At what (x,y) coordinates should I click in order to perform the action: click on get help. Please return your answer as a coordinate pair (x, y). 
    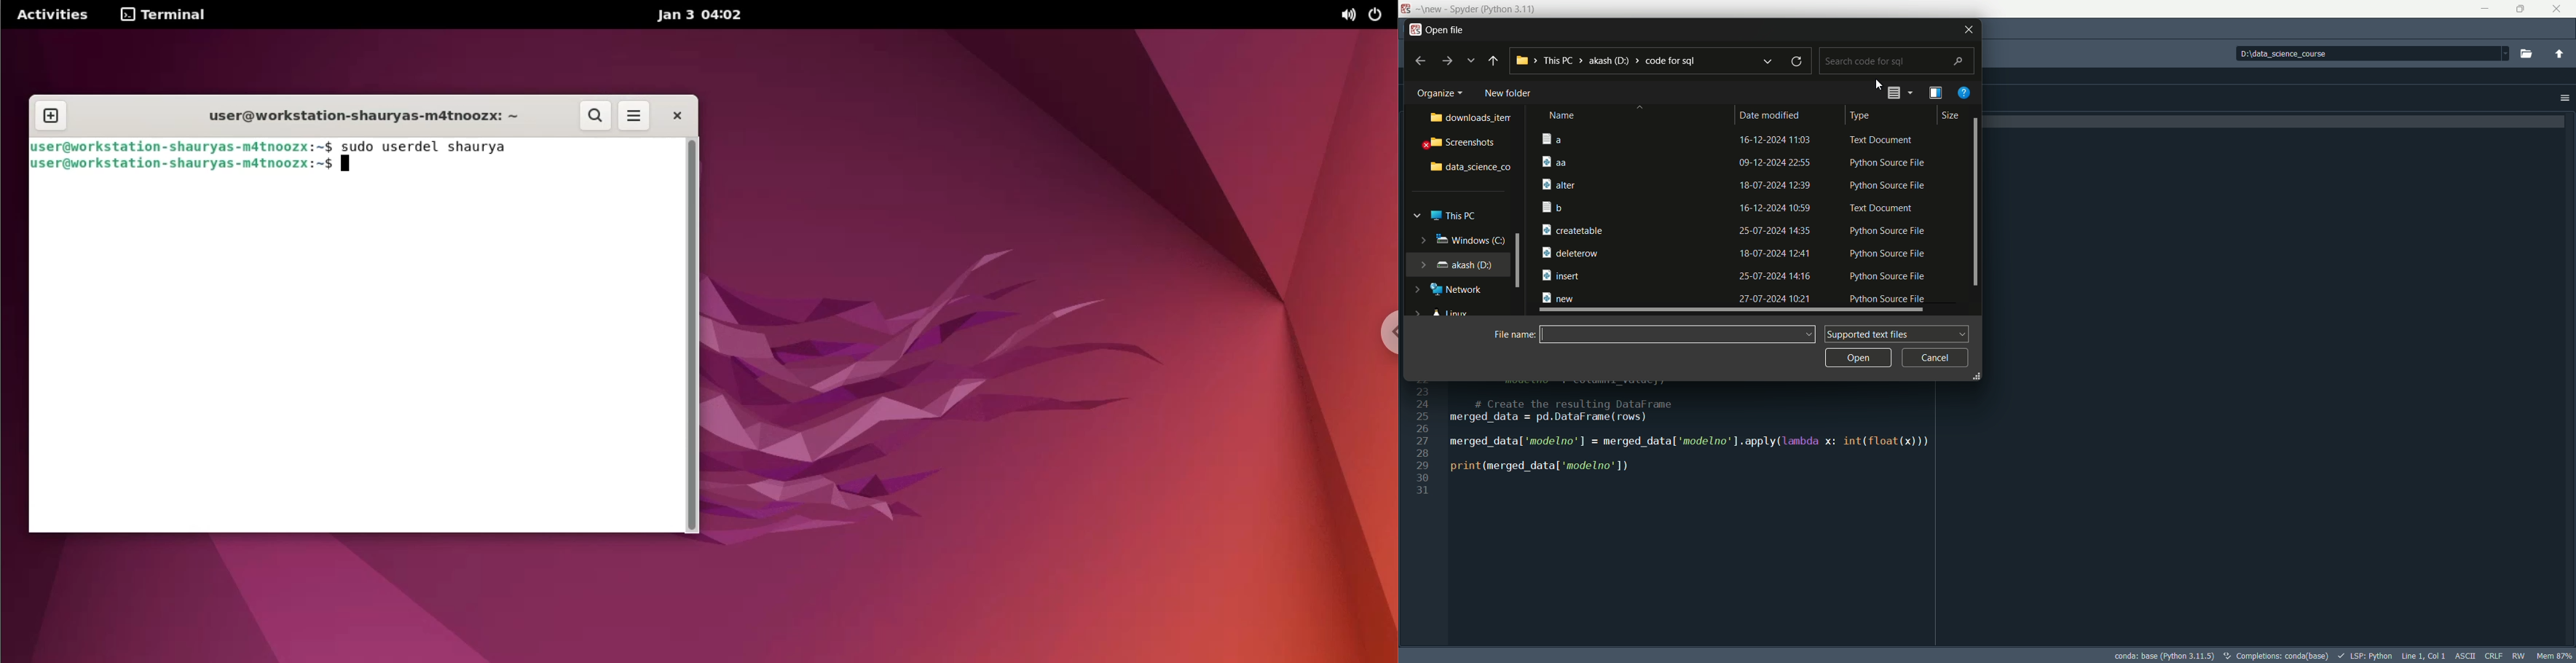
    Looking at the image, I should click on (1965, 92).